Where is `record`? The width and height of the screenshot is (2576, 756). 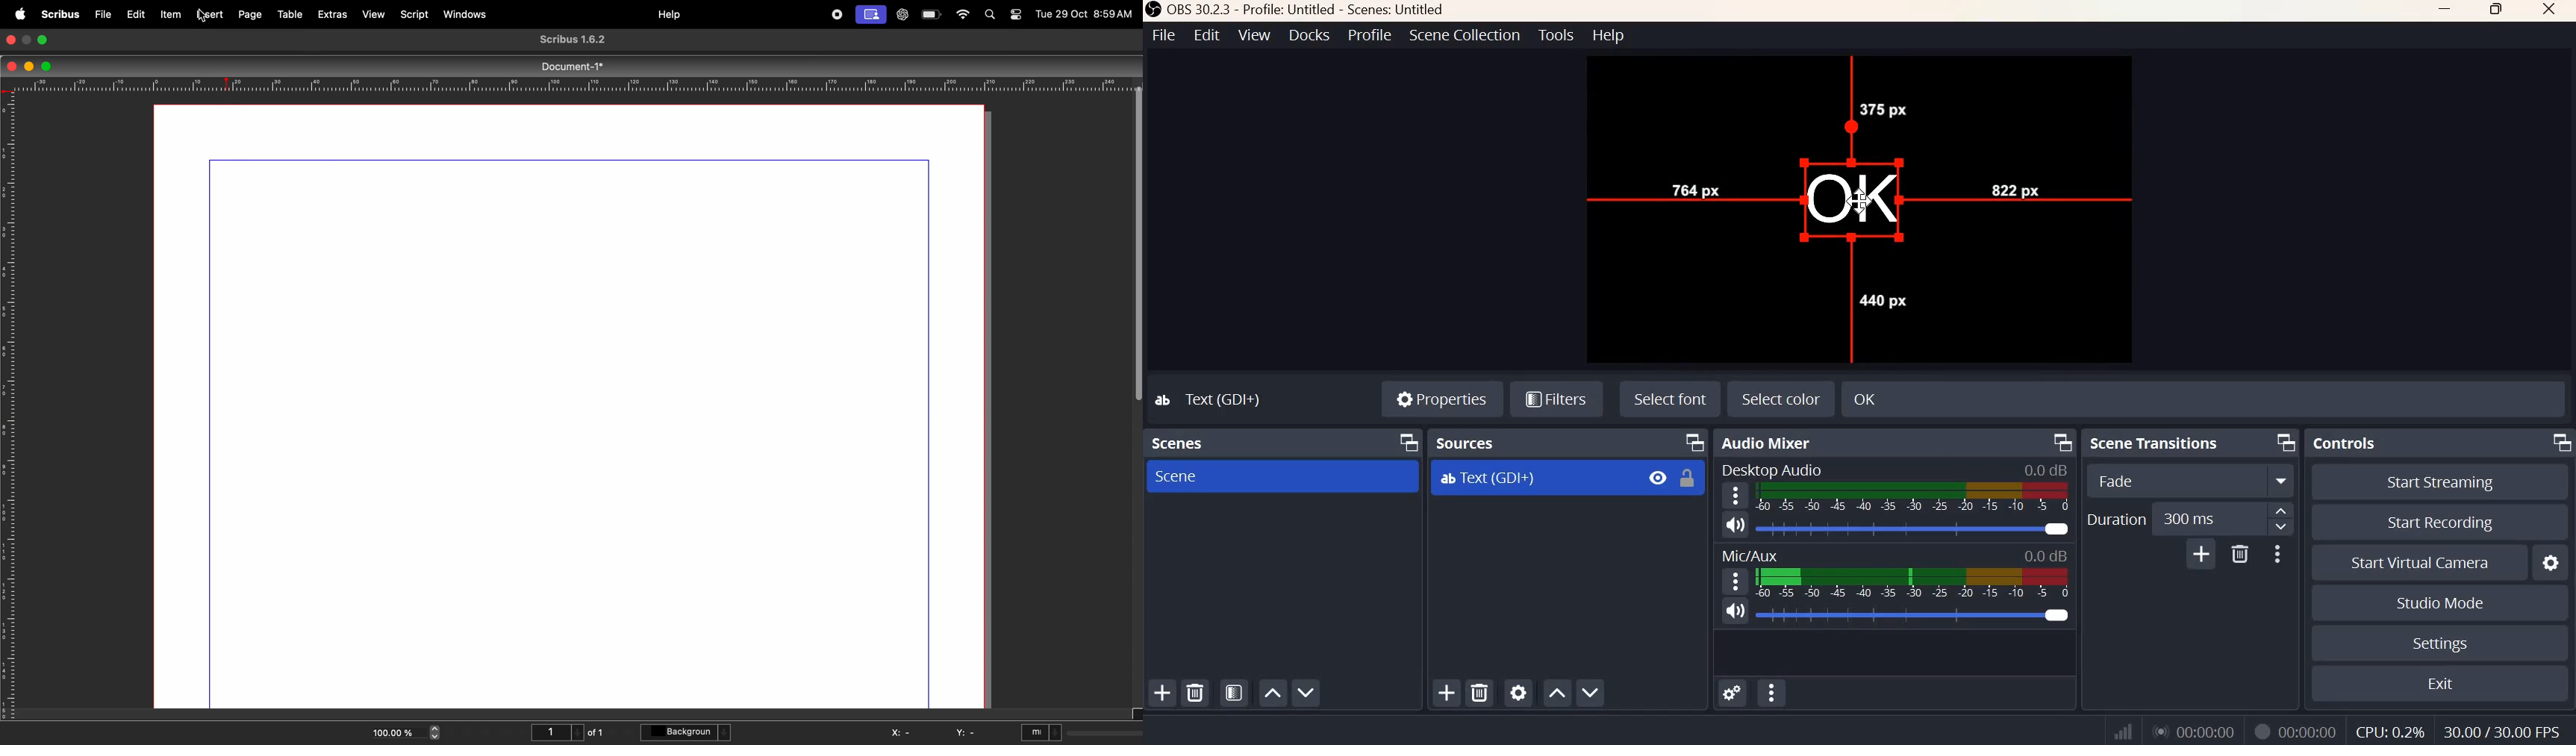 record is located at coordinates (836, 14).